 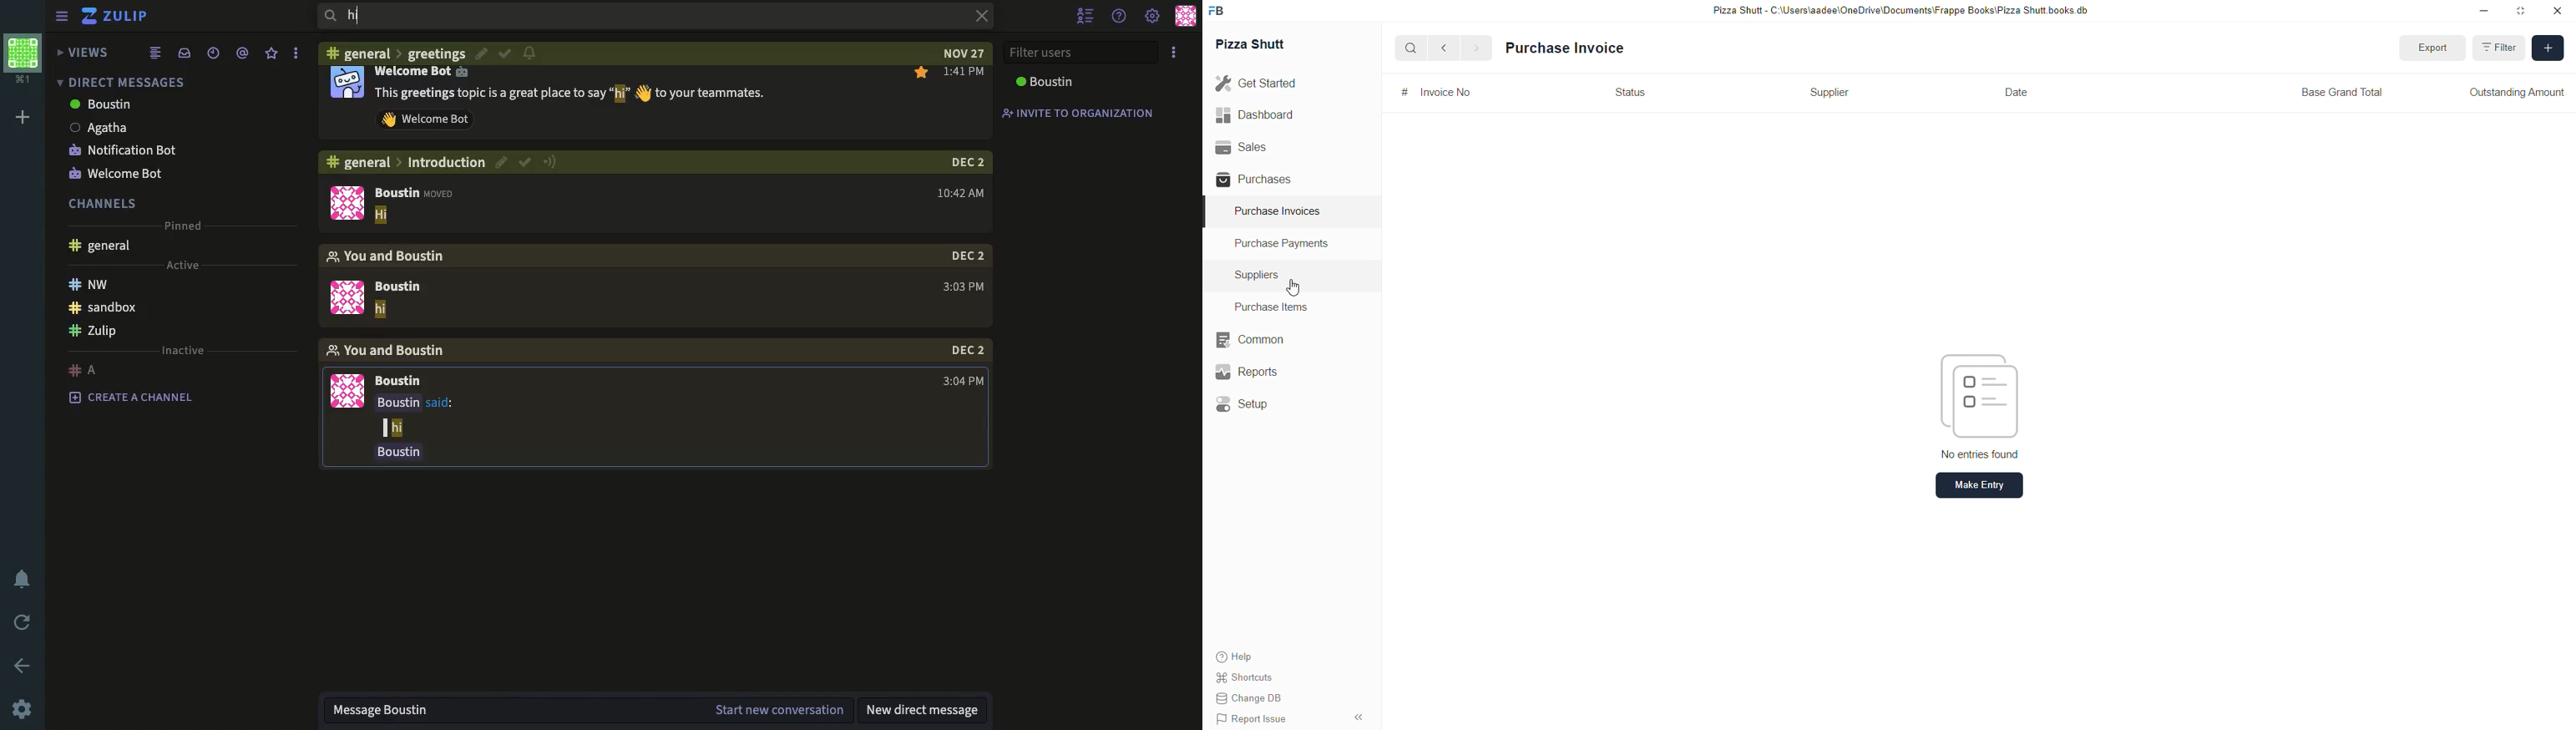 What do you see at coordinates (925, 710) in the screenshot?
I see `new direct message` at bounding box center [925, 710].